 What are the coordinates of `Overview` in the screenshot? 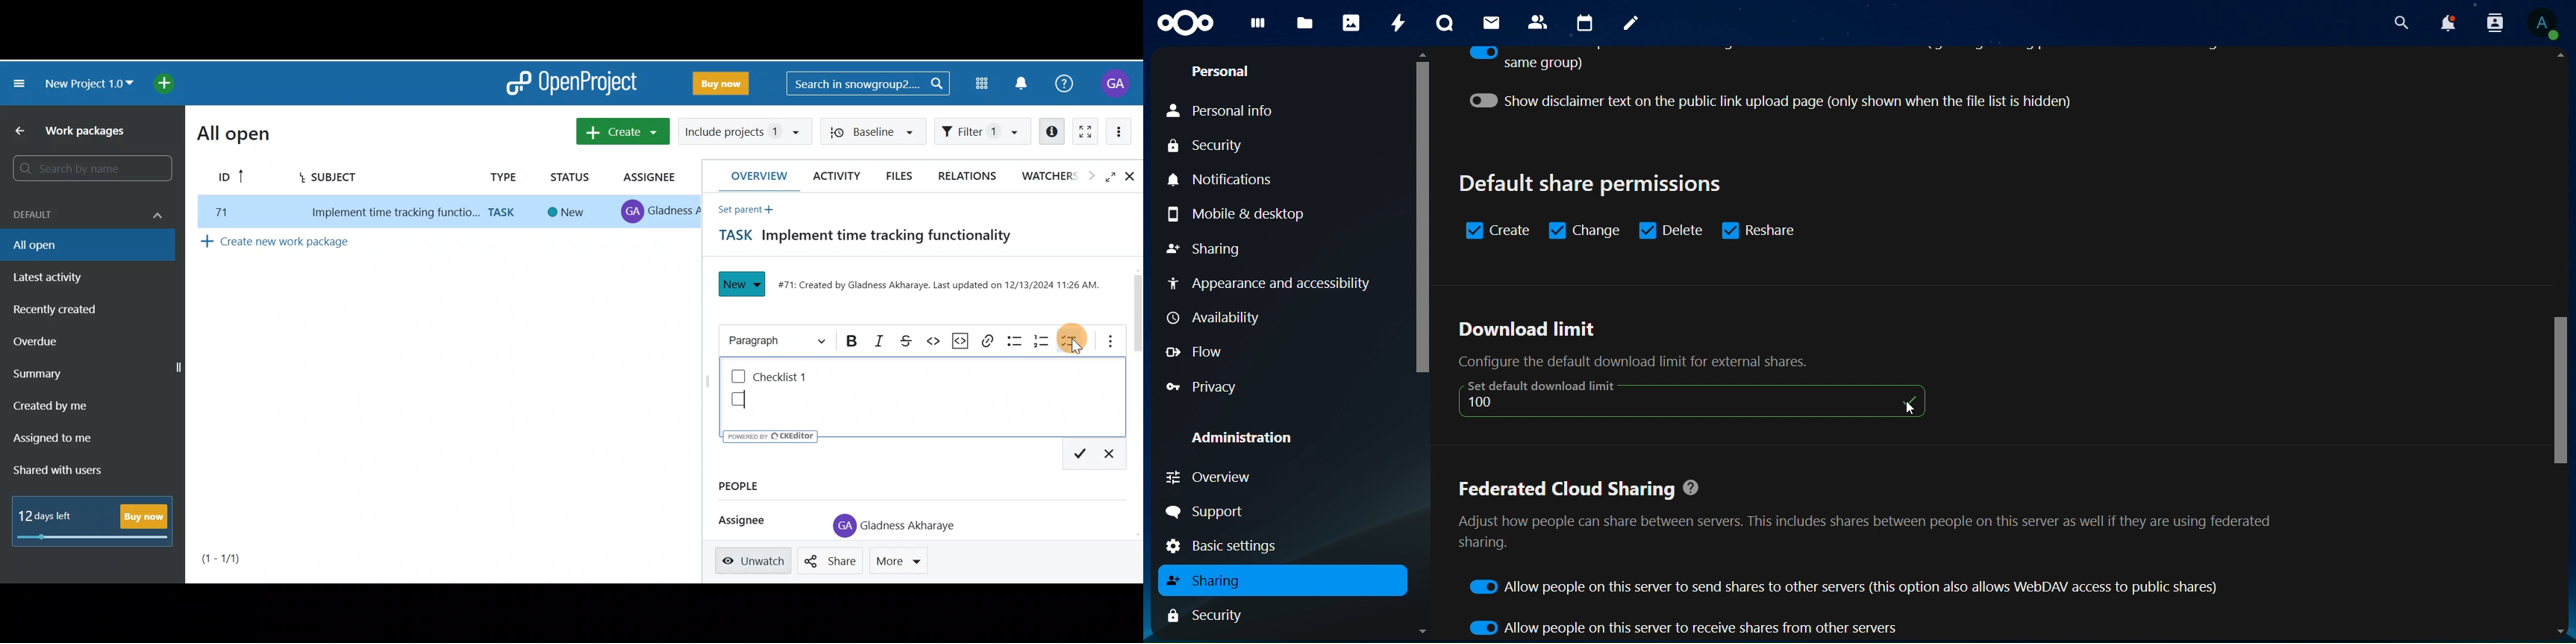 It's located at (754, 176).